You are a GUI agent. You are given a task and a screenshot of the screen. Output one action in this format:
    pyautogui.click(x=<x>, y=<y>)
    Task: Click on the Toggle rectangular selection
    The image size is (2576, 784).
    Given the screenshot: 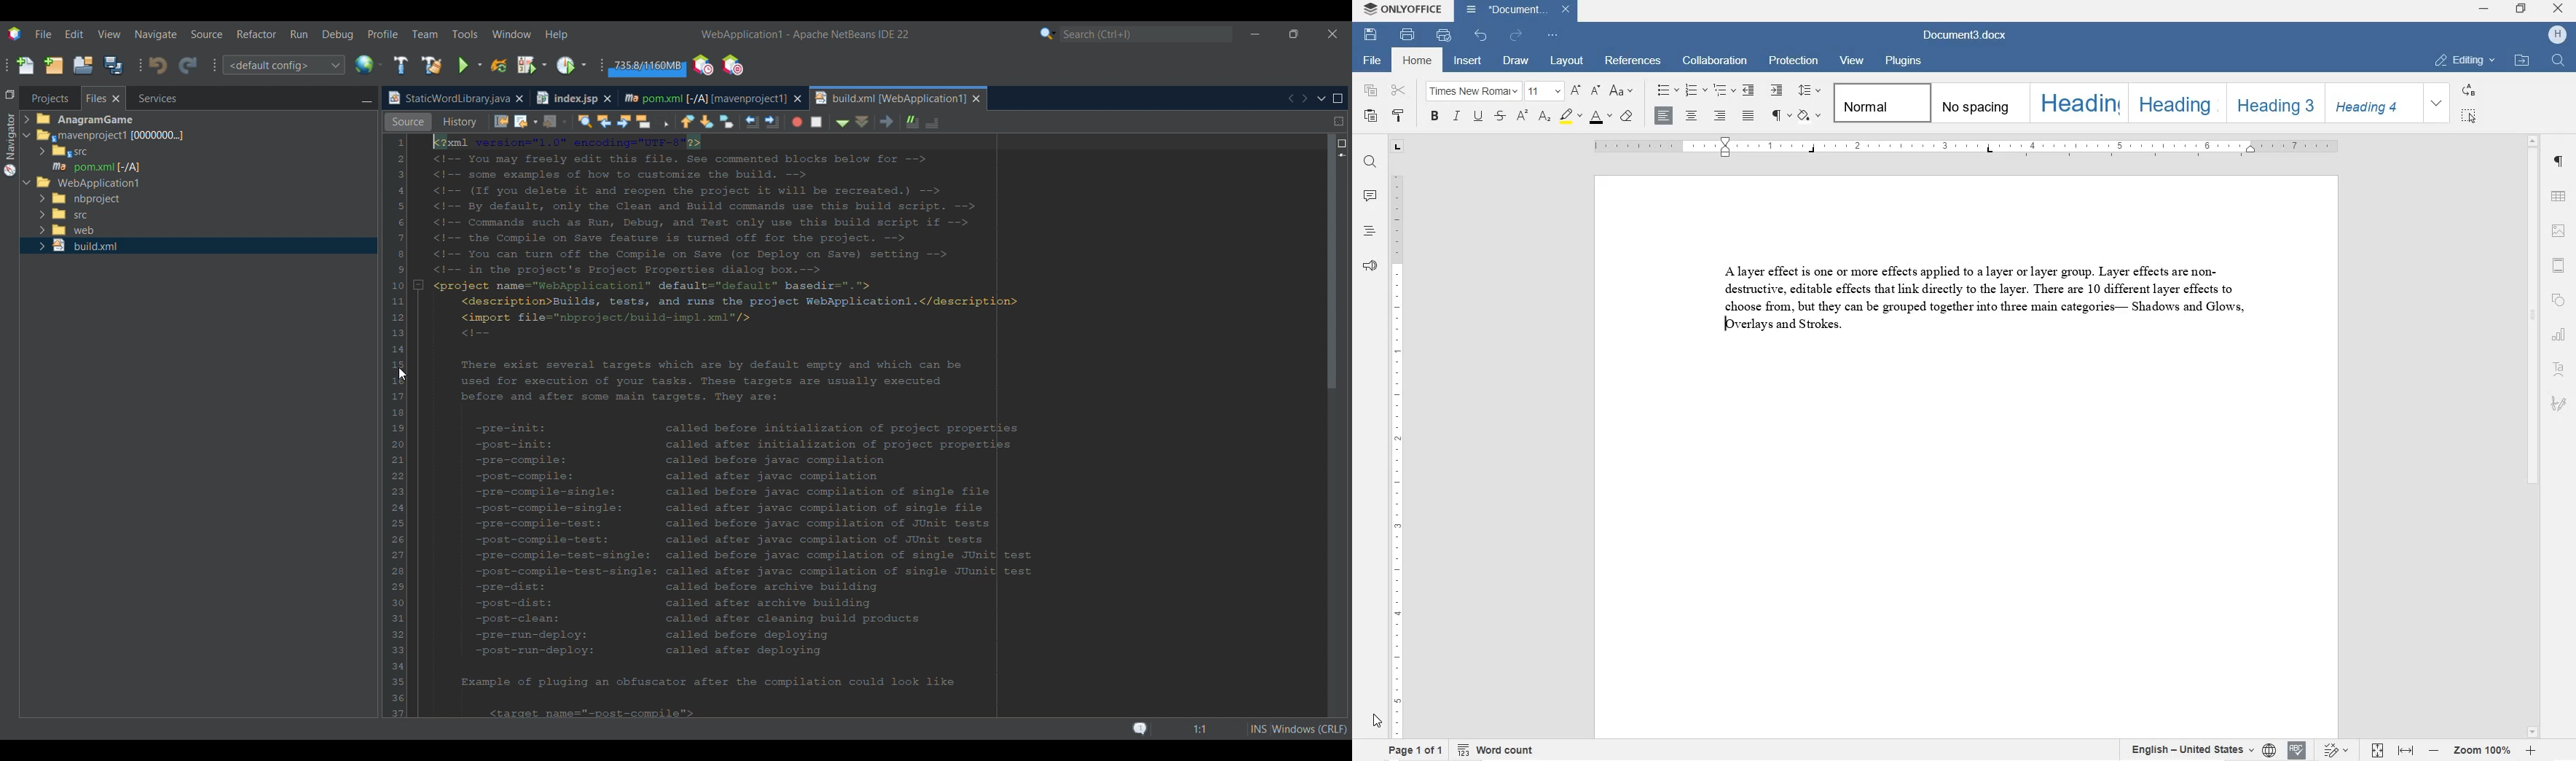 What is the action you would take?
    pyautogui.click(x=792, y=123)
    